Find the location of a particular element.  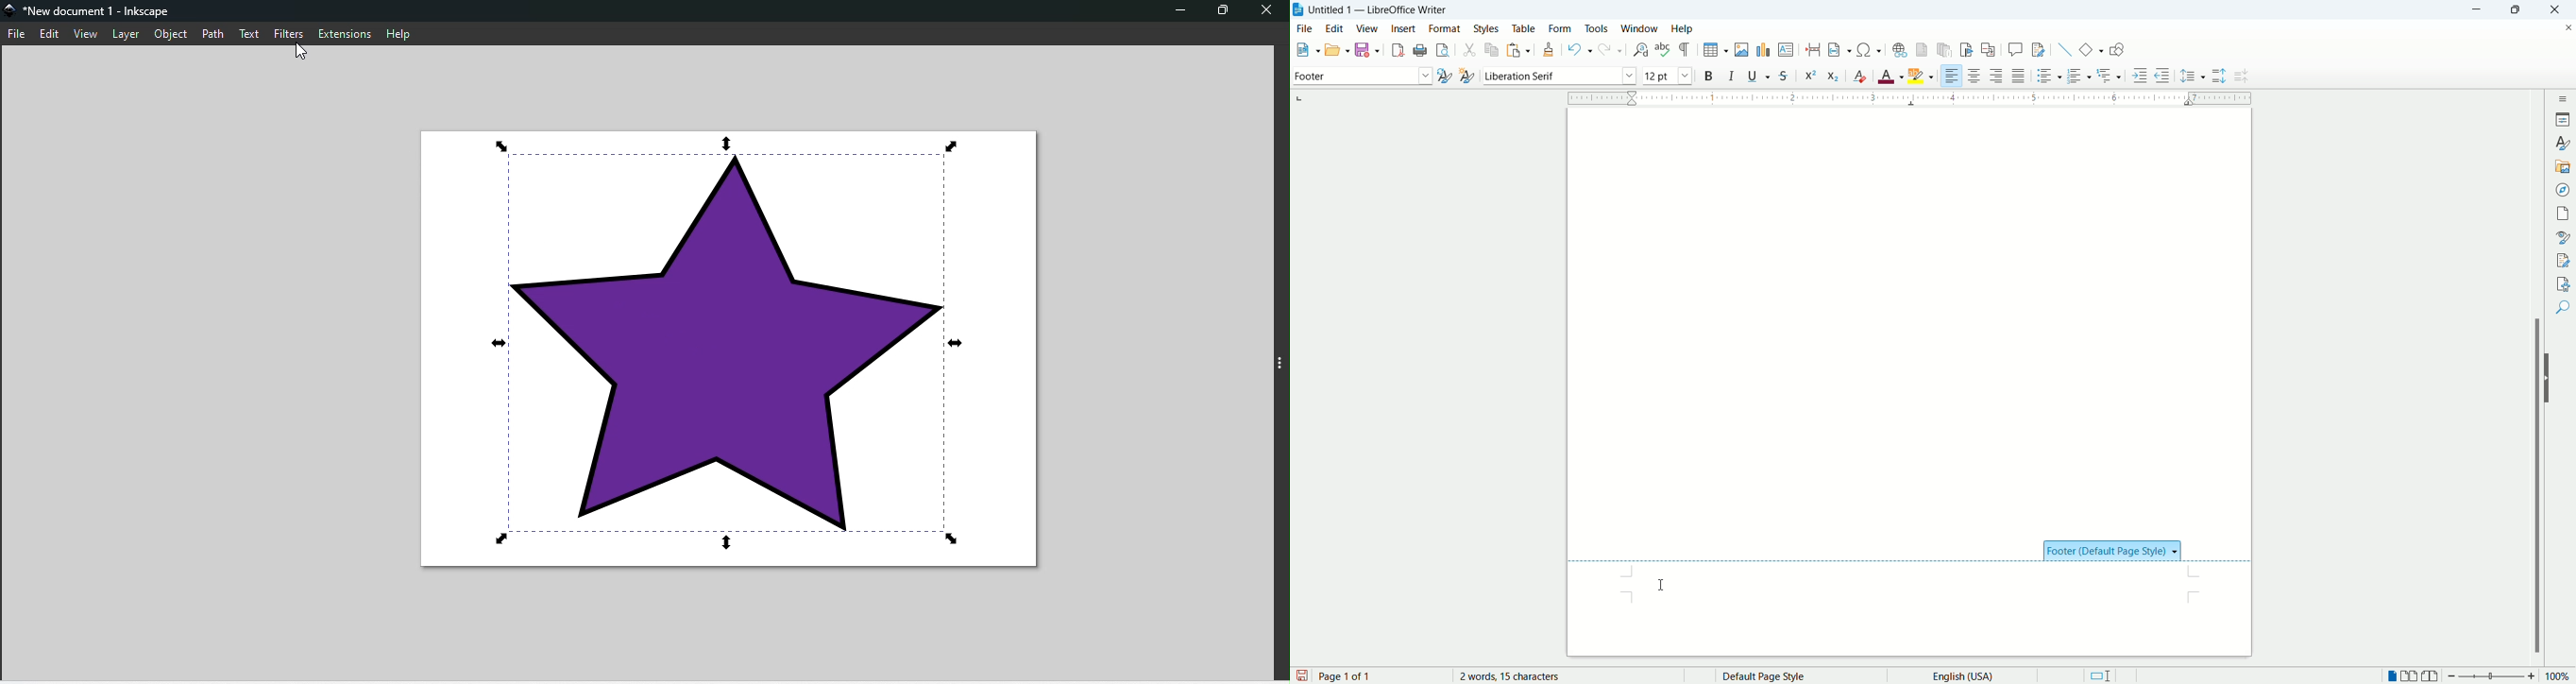

maximize is located at coordinates (2522, 11).